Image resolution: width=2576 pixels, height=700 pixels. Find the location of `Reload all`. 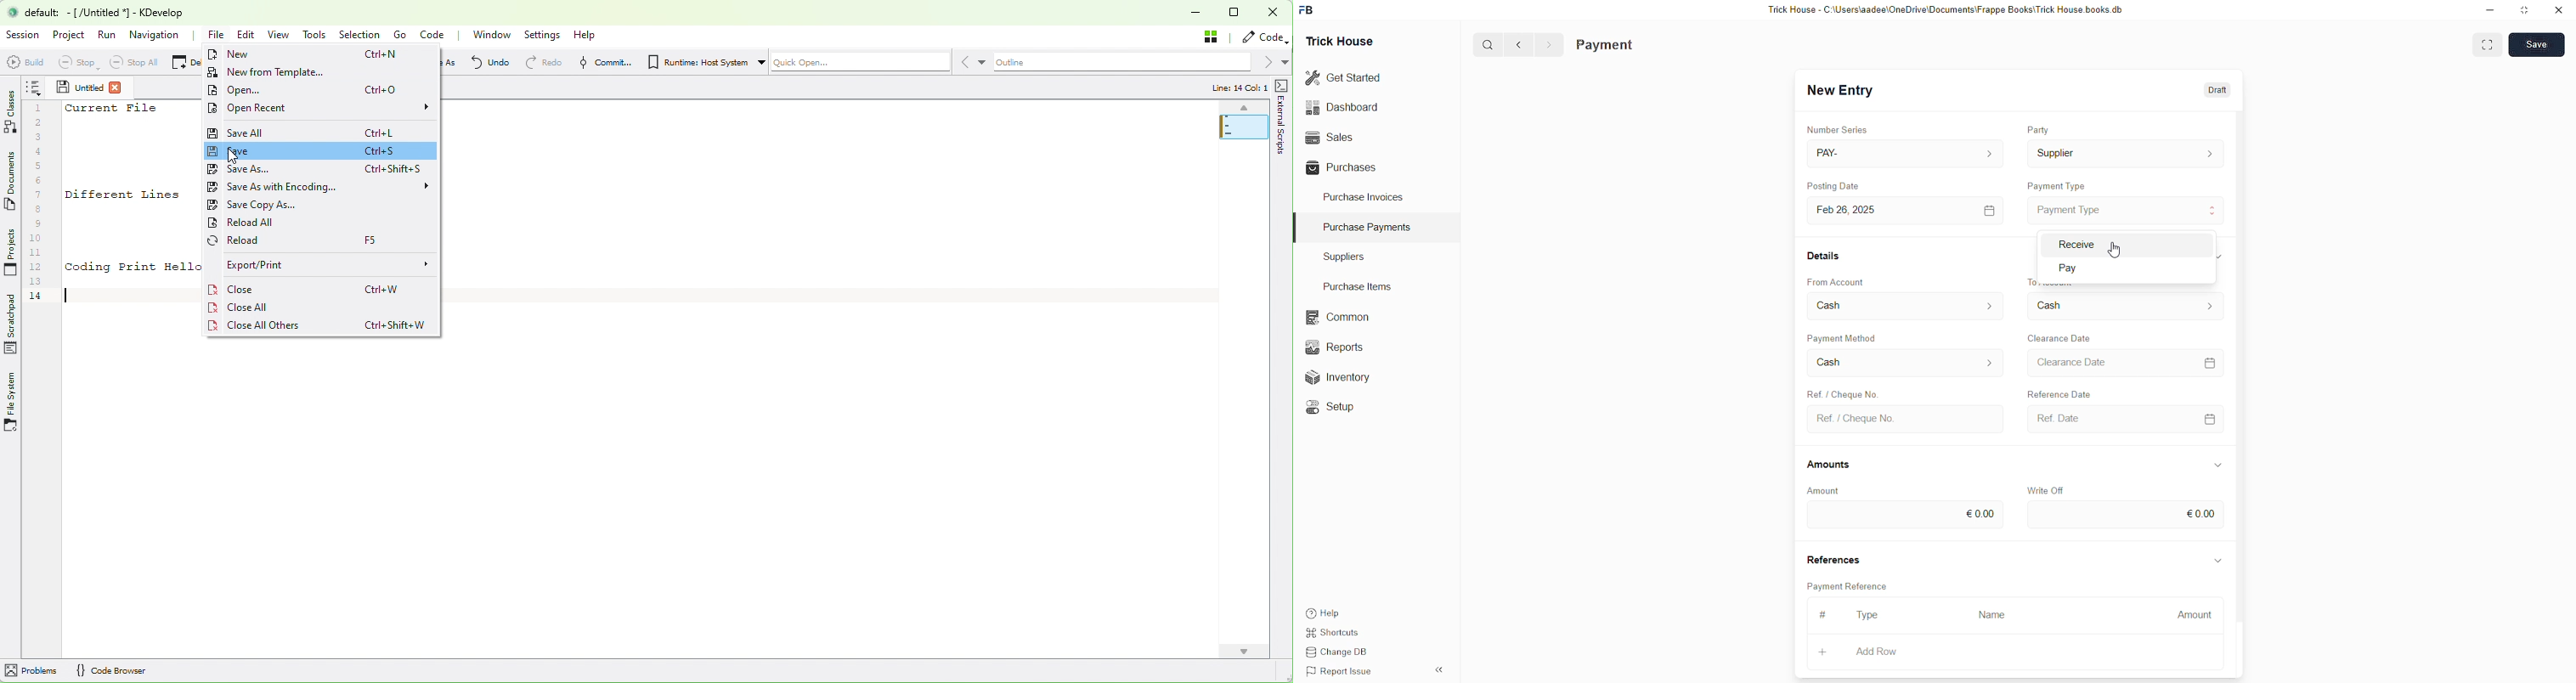

Reload all is located at coordinates (279, 223).